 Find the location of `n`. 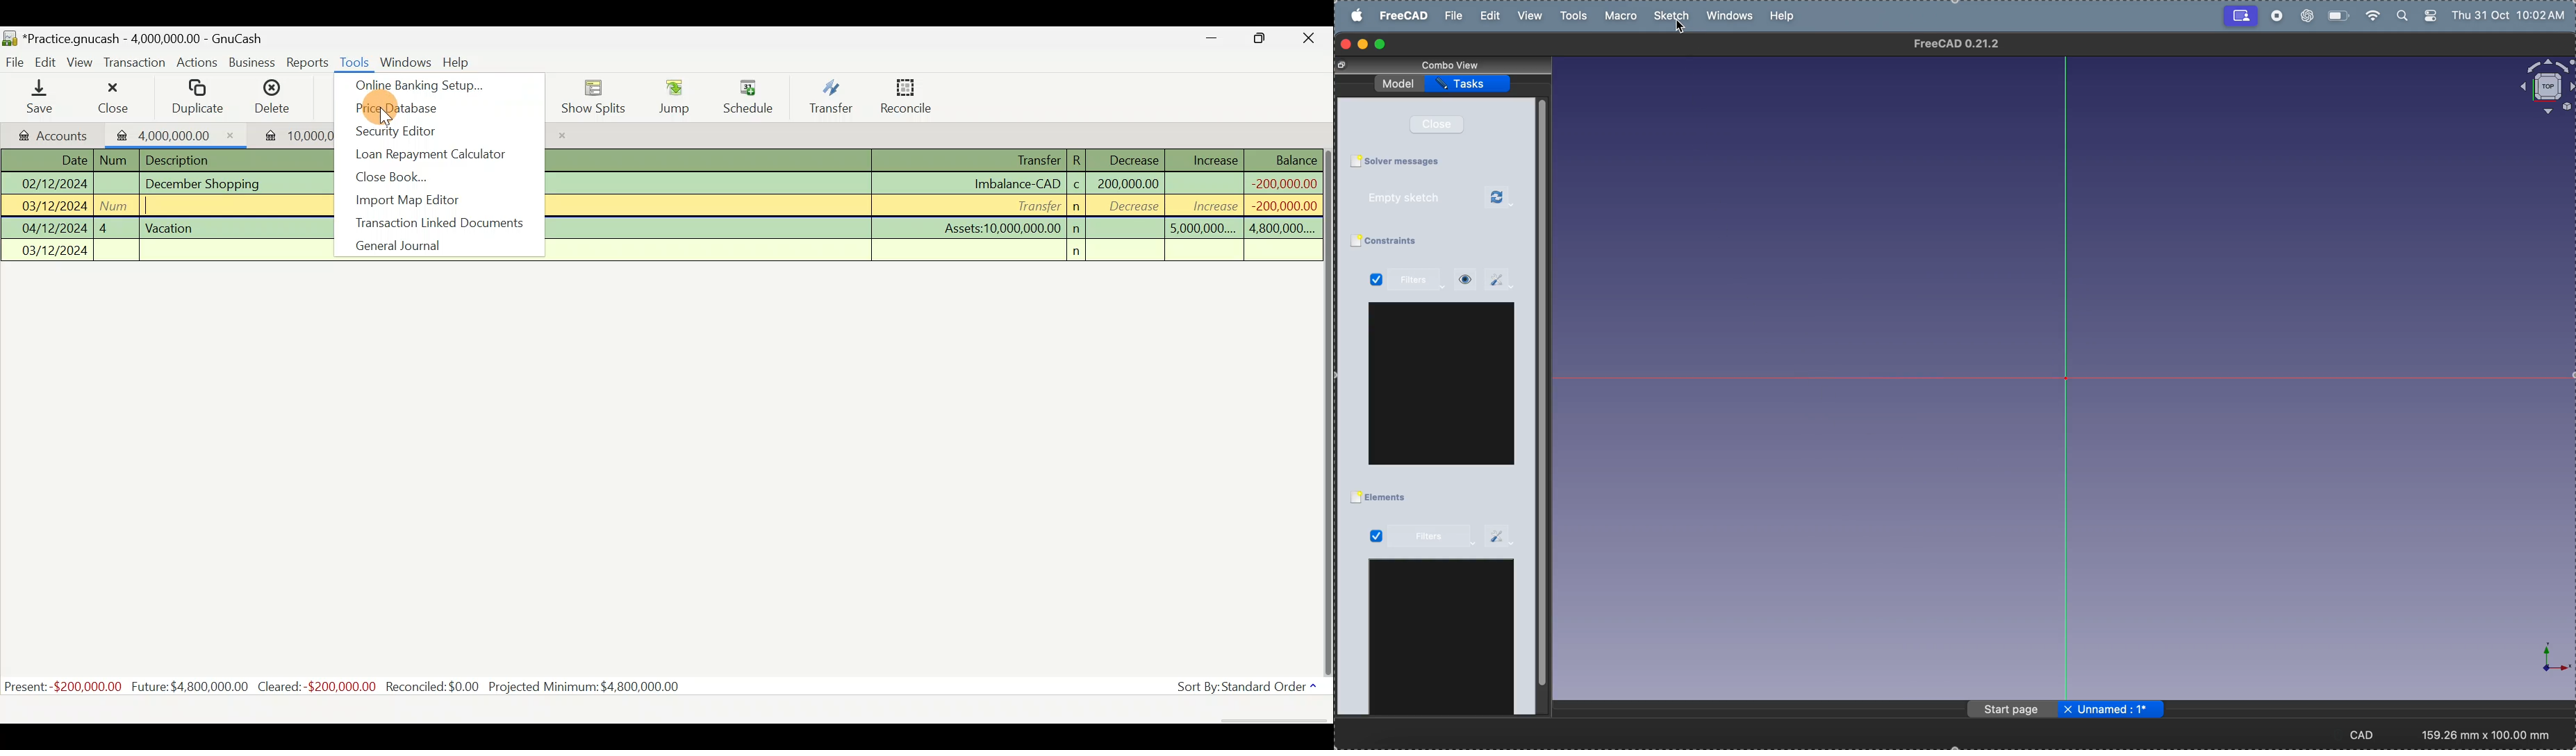

n is located at coordinates (1081, 251).